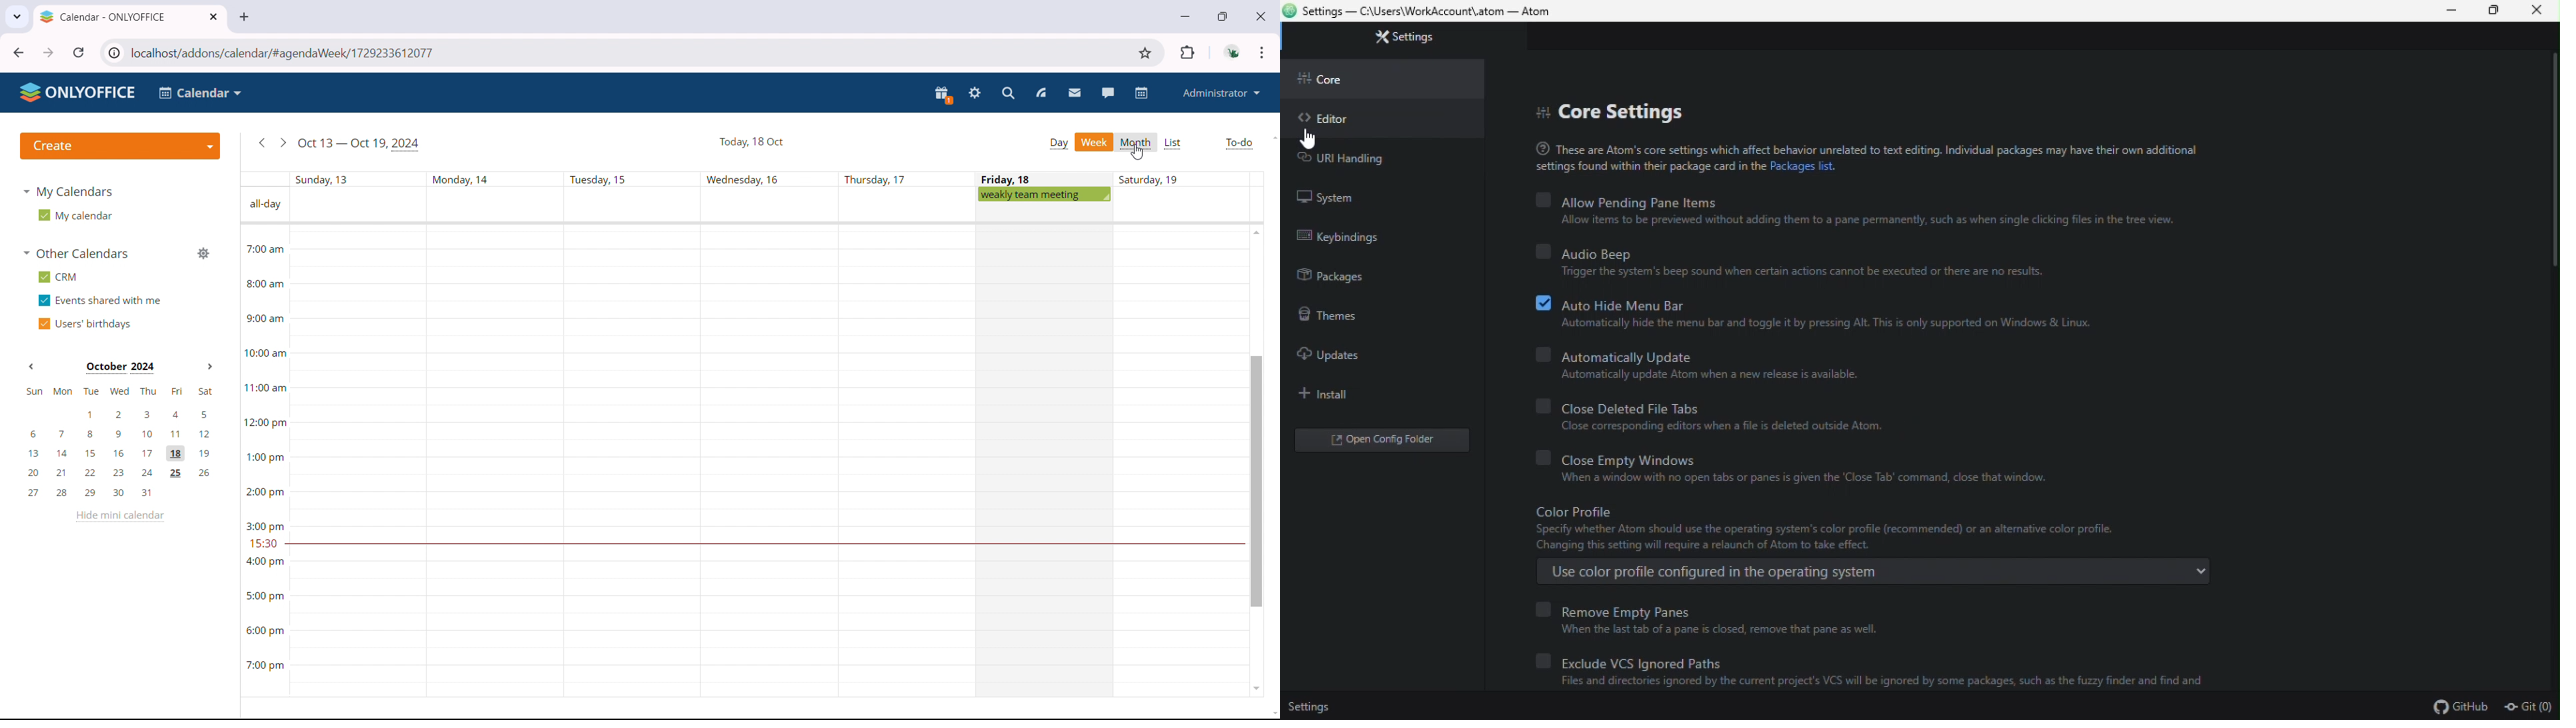 This screenshot has height=728, width=2576. I want to click on my calendar, so click(75, 215).